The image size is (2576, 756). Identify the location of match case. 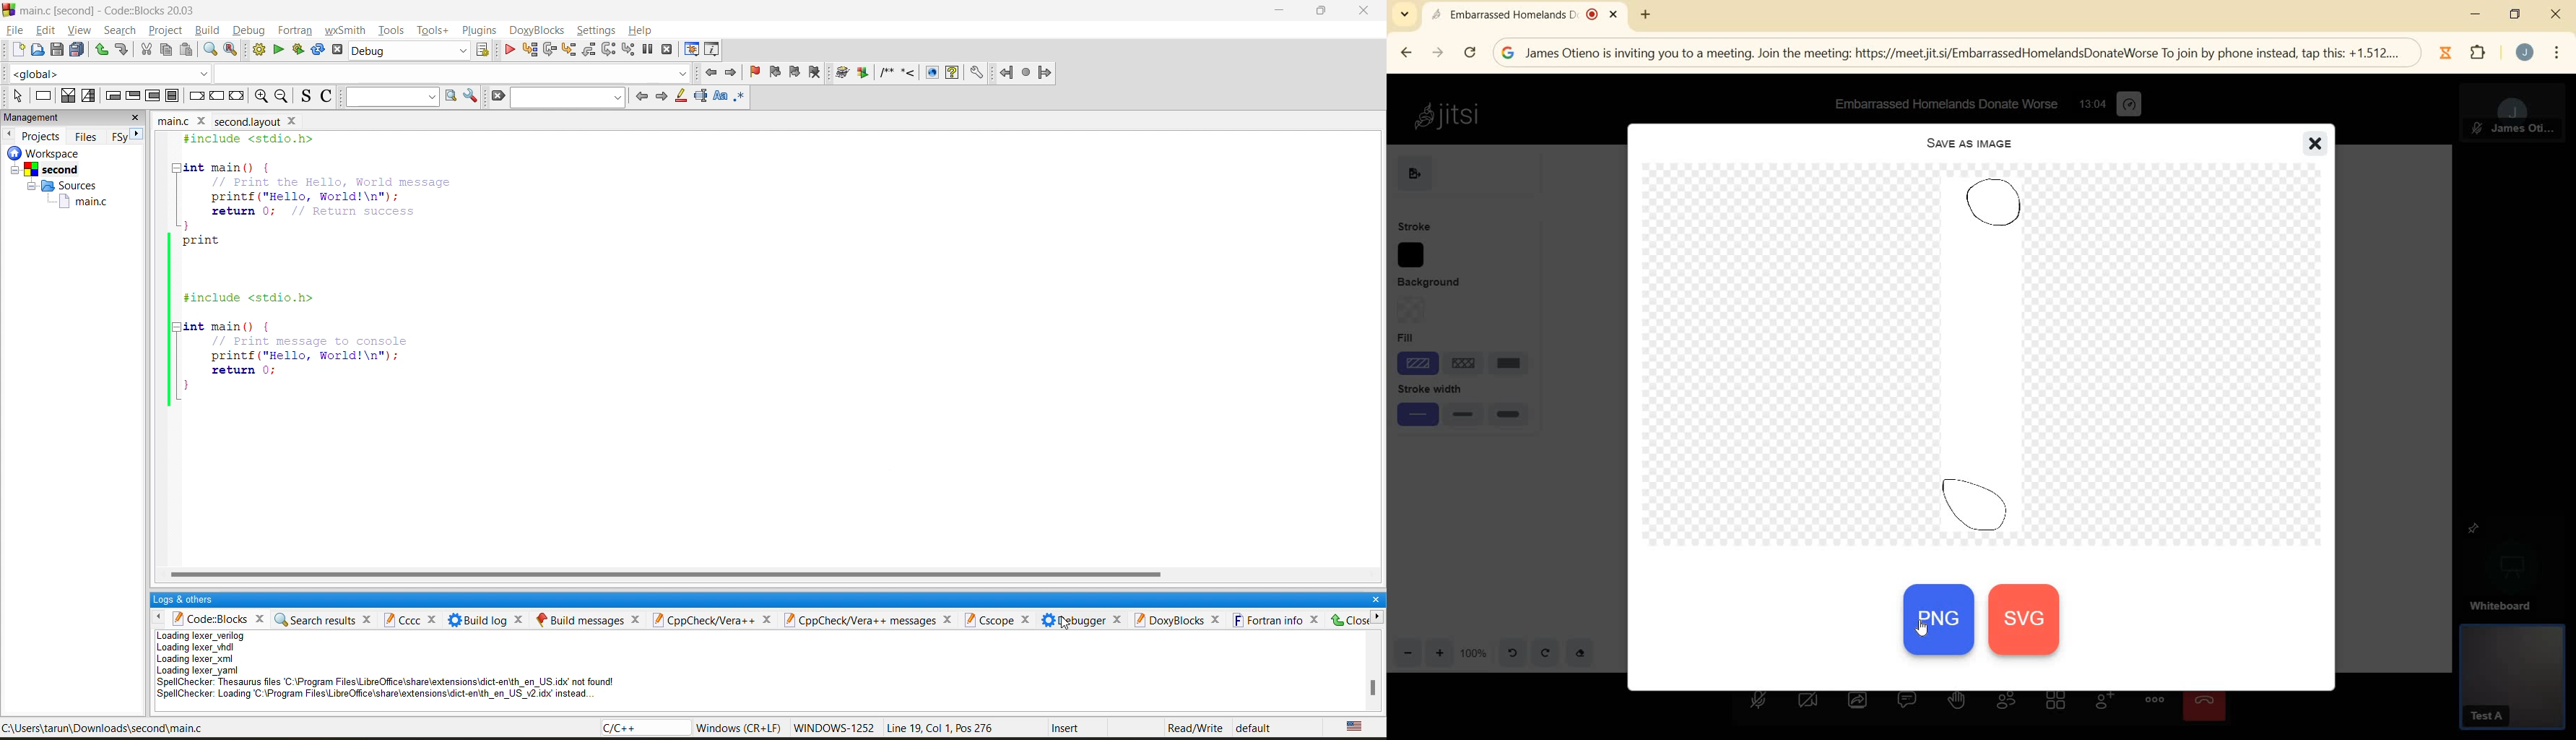
(720, 98).